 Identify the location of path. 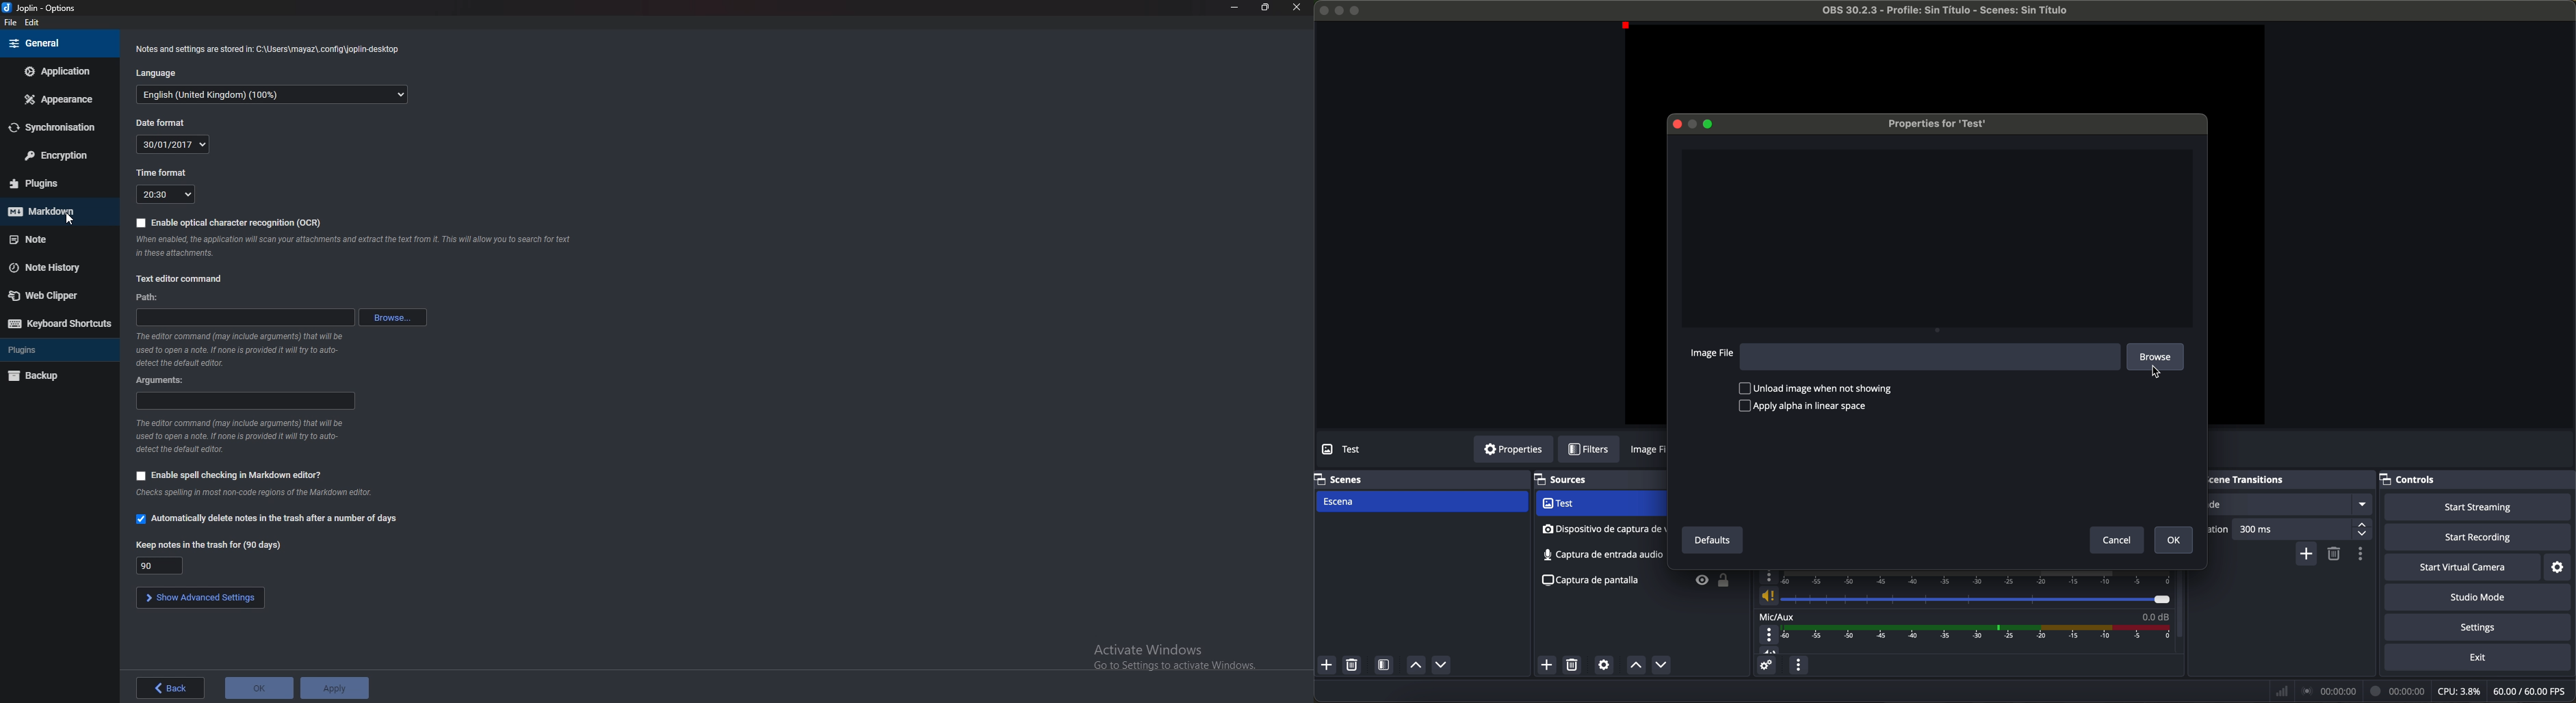
(154, 297).